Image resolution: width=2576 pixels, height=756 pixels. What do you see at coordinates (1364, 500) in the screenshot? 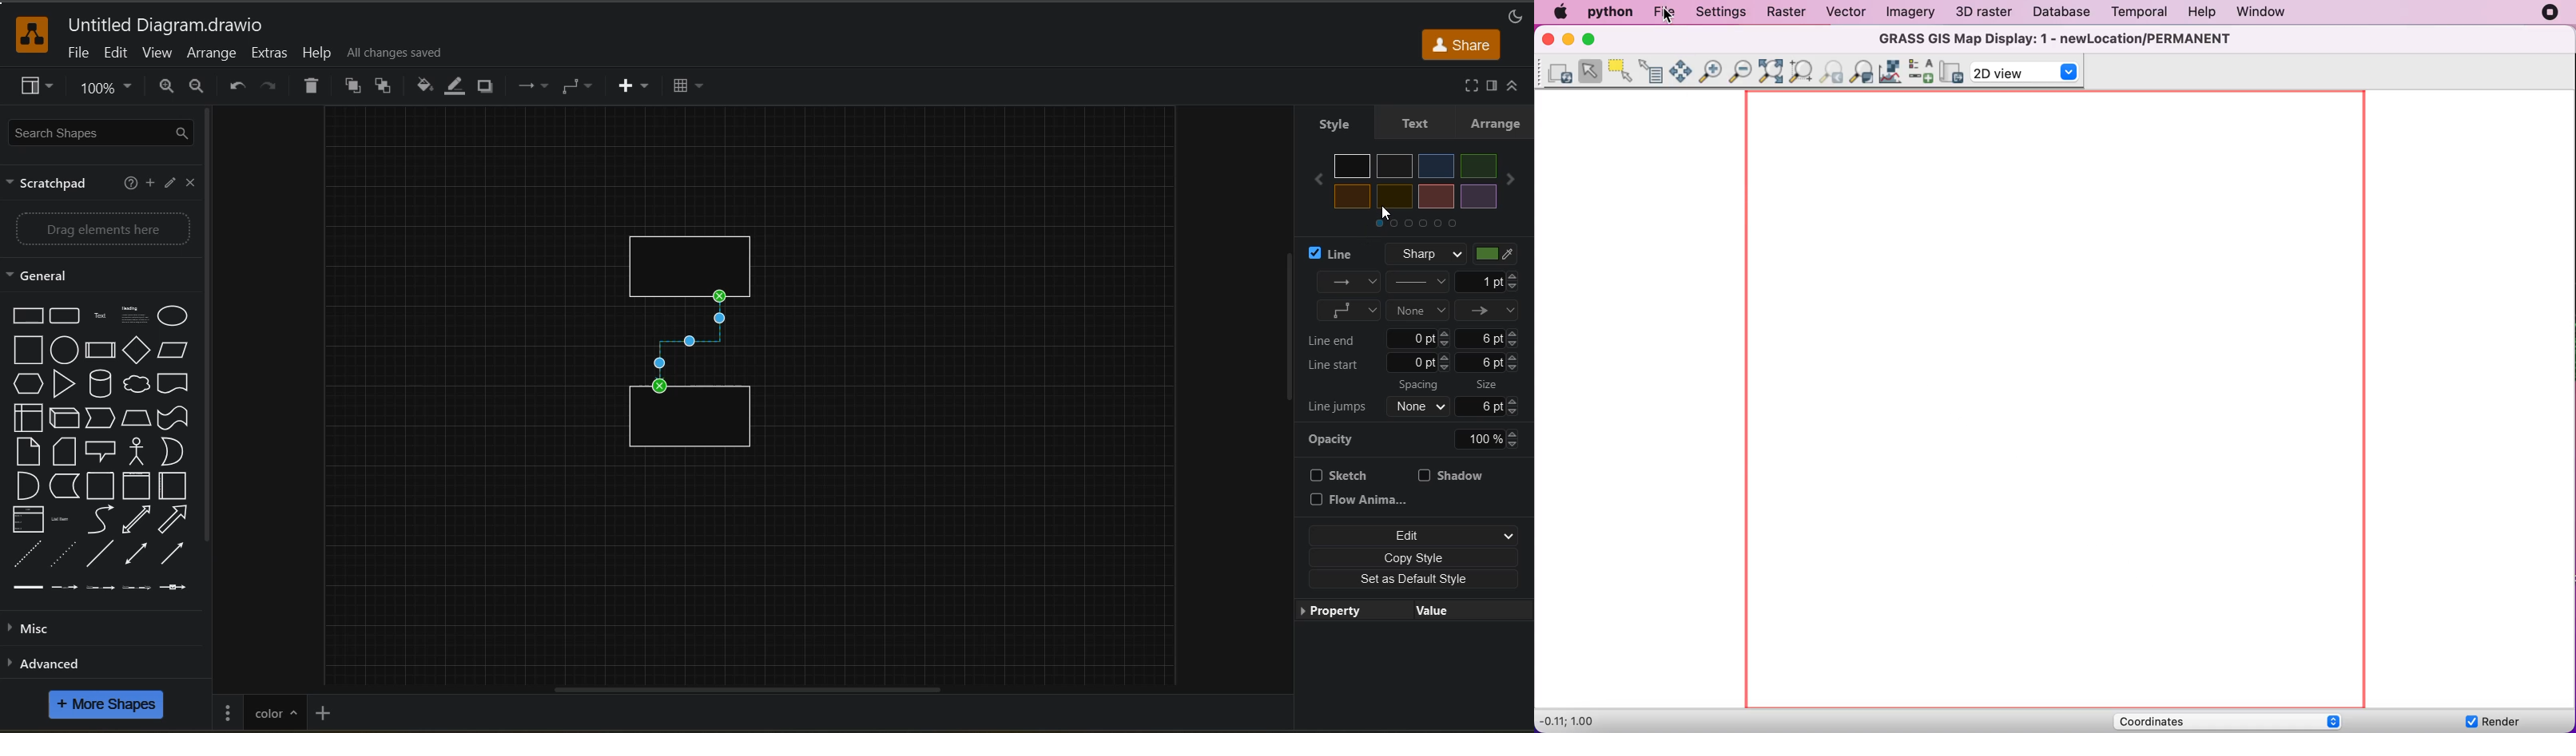
I see `flow animation` at bounding box center [1364, 500].